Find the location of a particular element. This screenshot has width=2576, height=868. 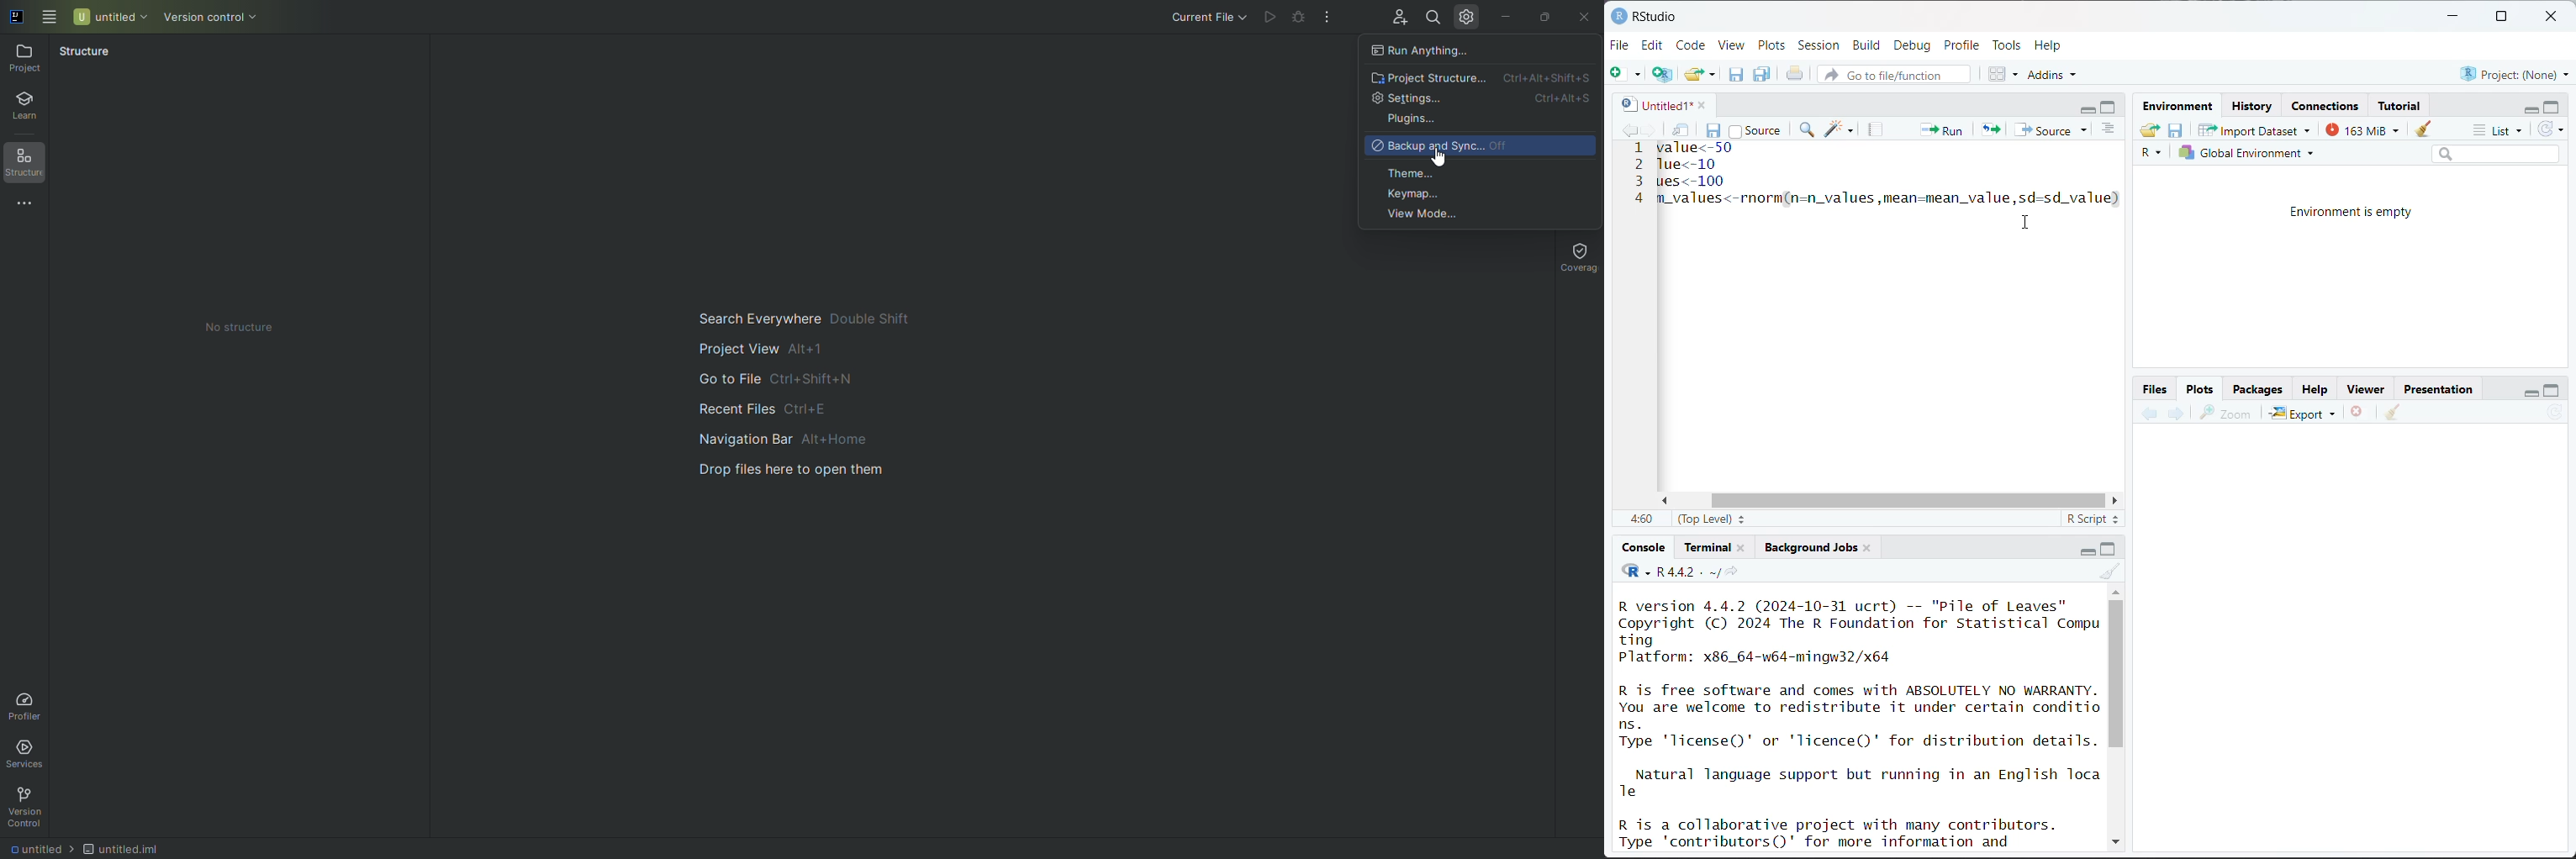

Cannot run current file is located at coordinates (1272, 18).